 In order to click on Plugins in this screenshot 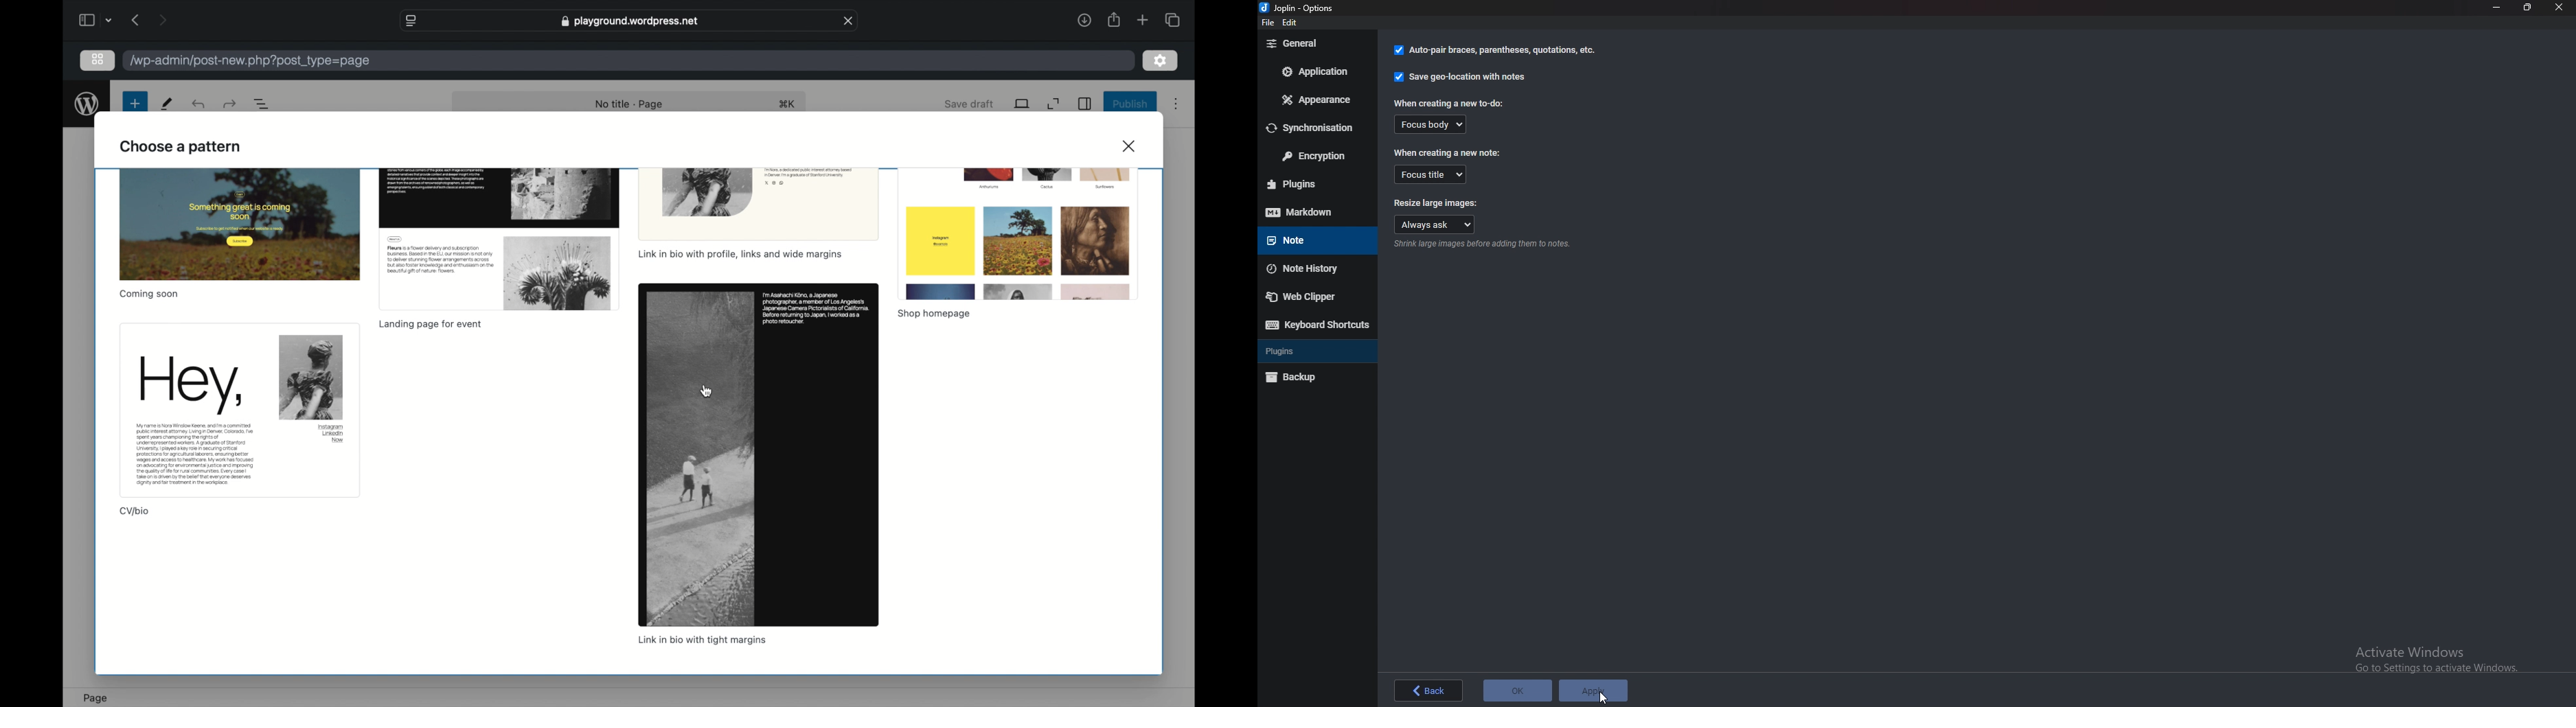, I will do `click(1315, 184)`.